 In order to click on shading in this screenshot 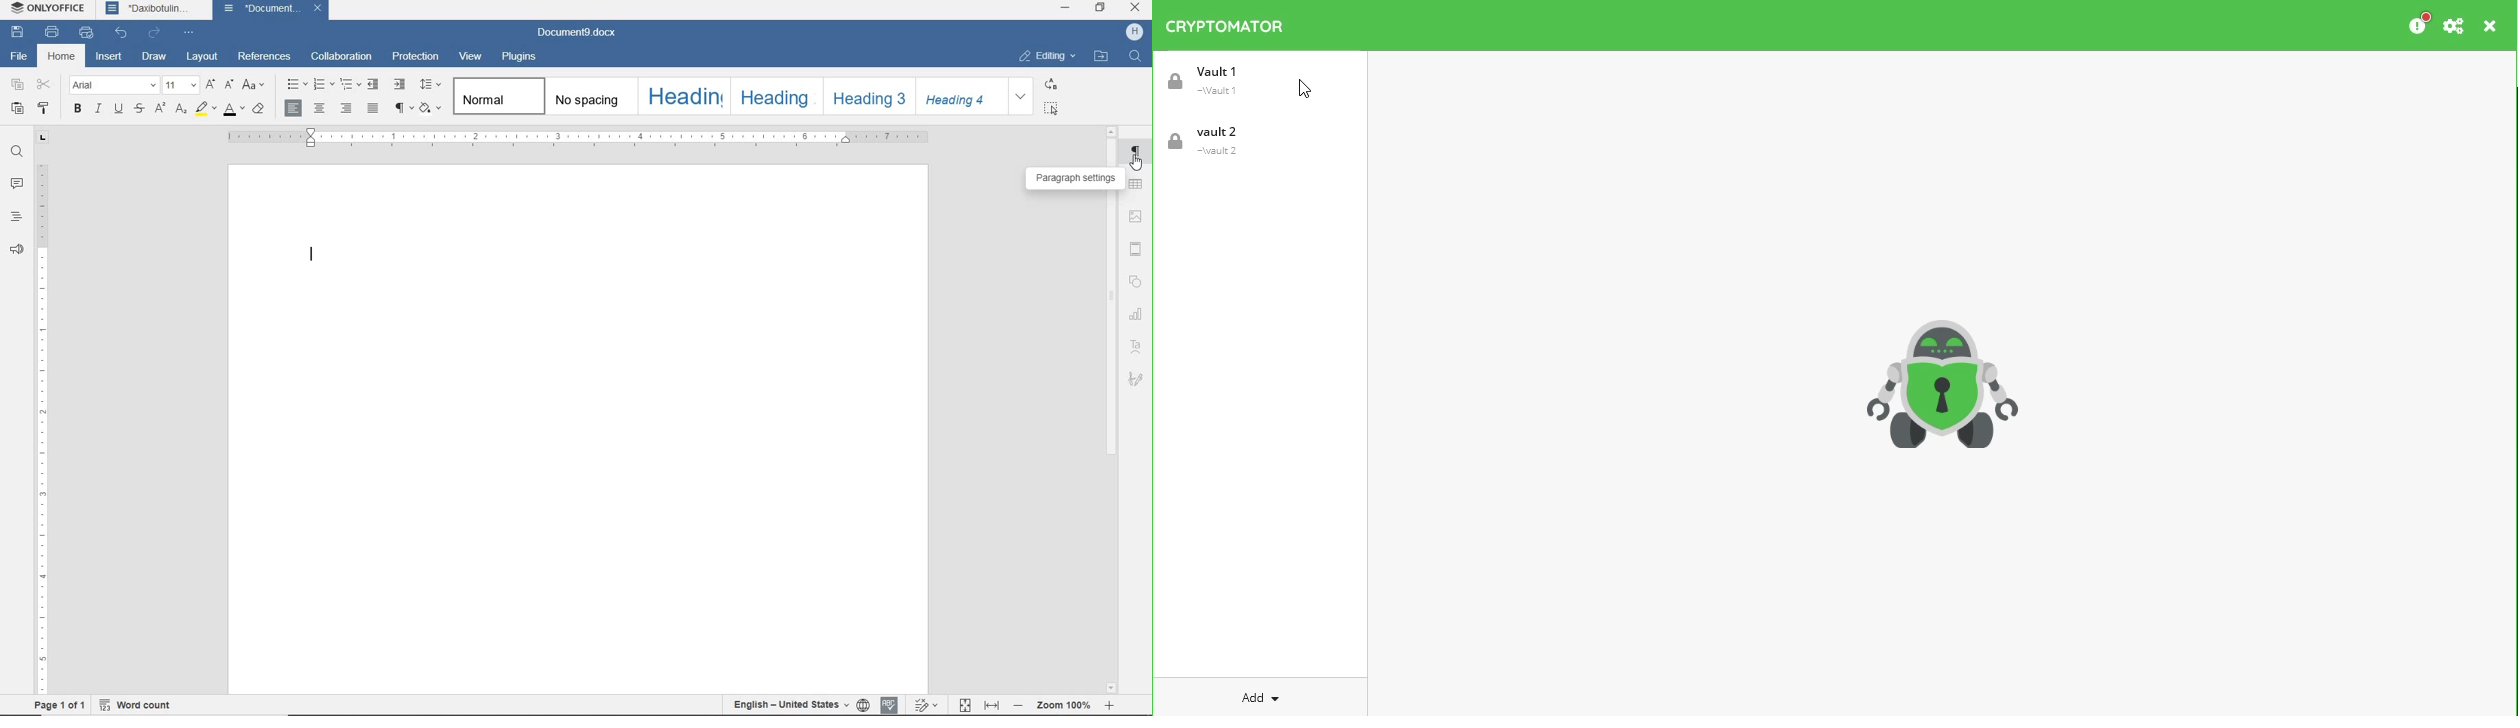, I will do `click(431, 110)`.